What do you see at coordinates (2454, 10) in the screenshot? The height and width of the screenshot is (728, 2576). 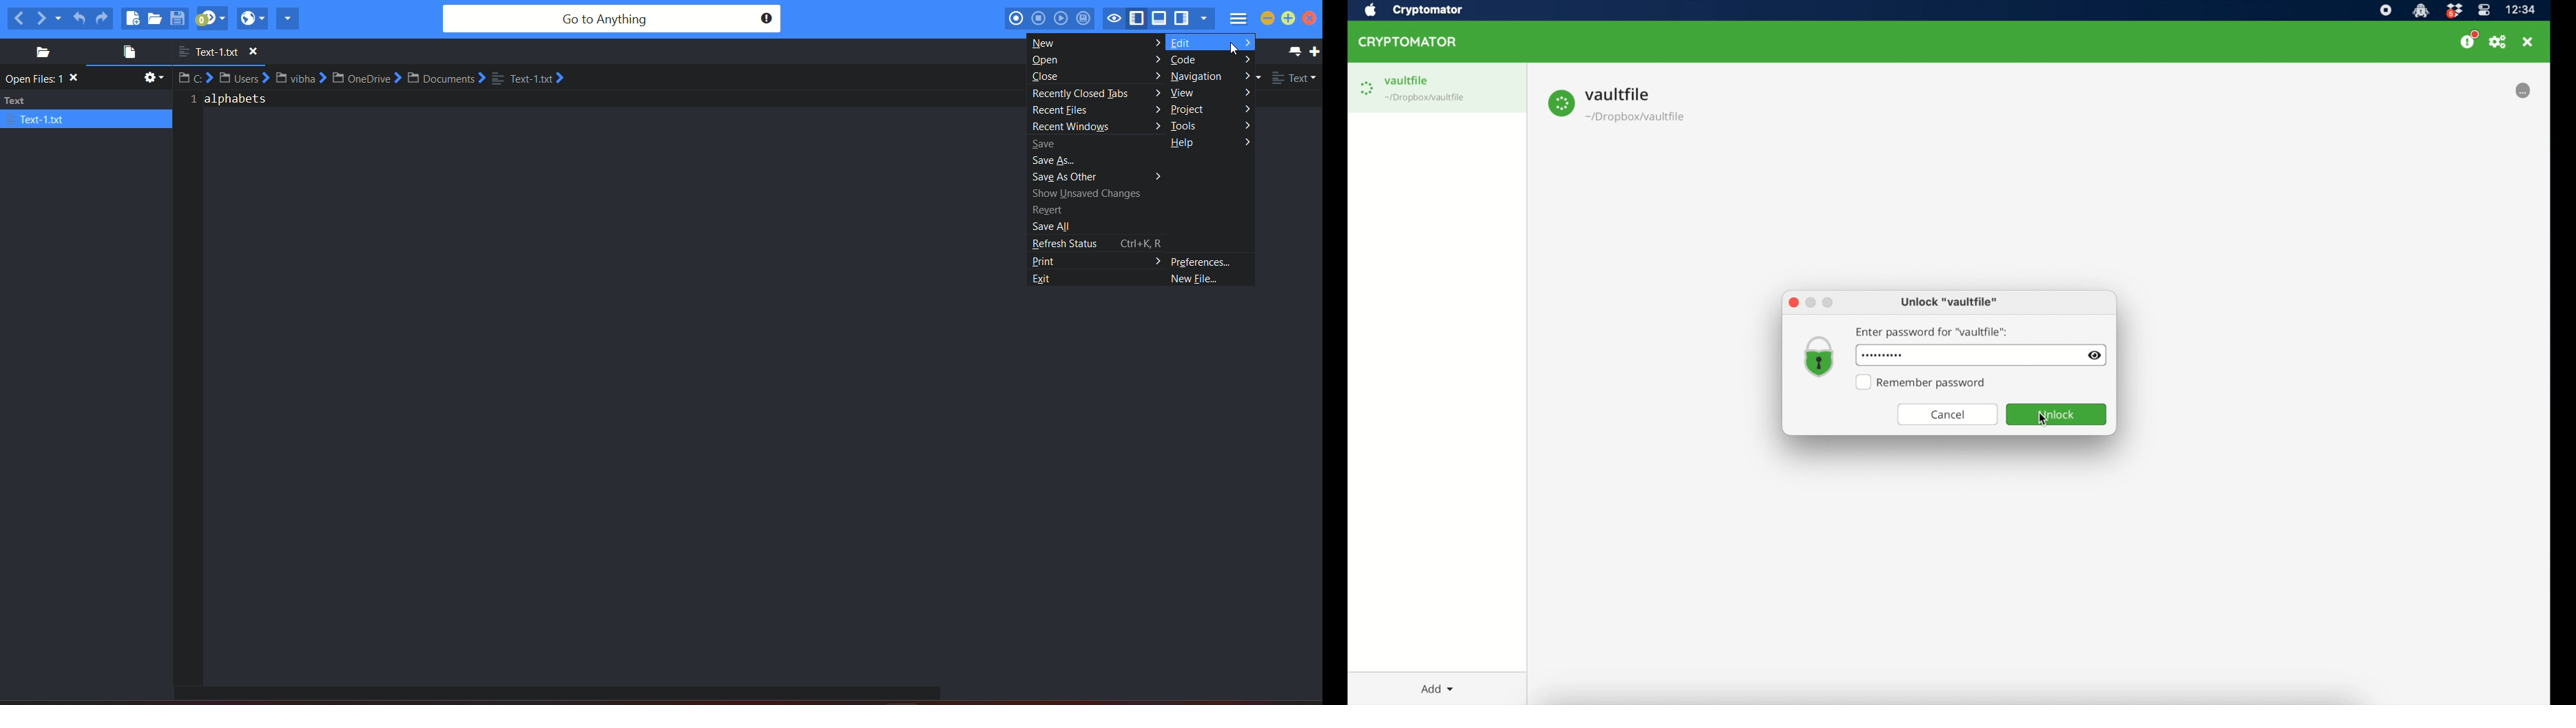 I see `dropbox icon` at bounding box center [2454, 10].